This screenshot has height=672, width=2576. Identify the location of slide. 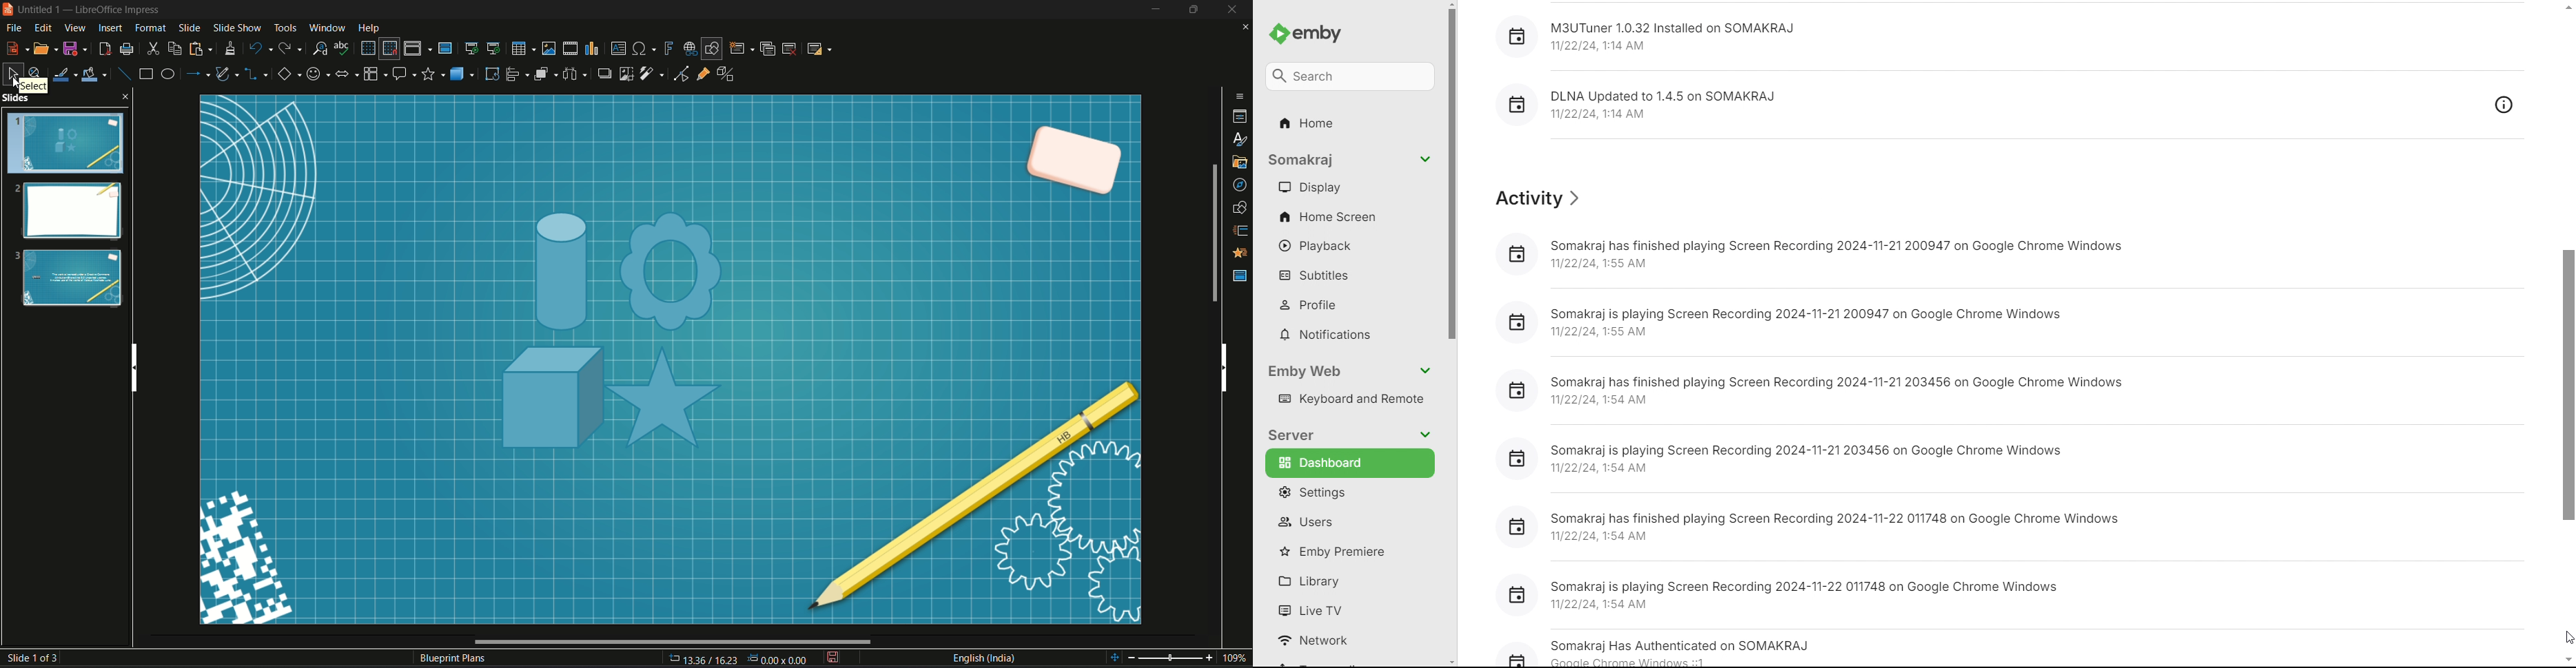
(190, 27).